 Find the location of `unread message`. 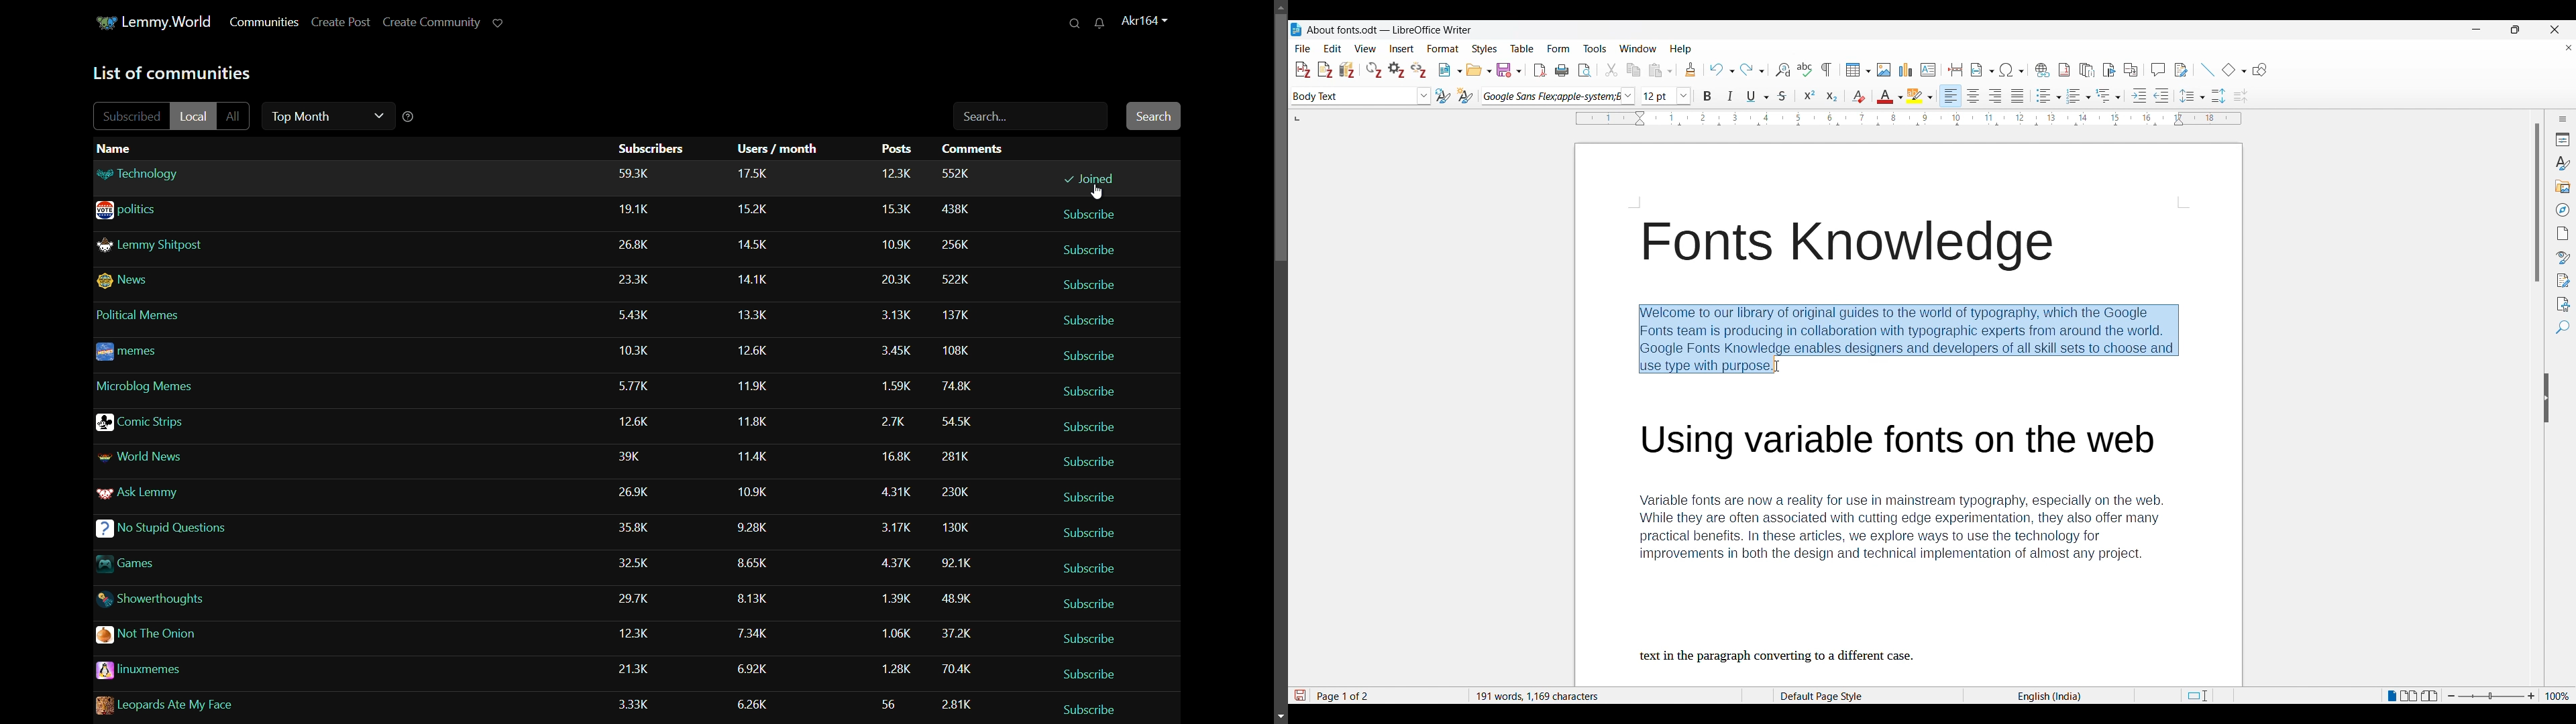

unread message is located at coordinates (1104, 23).